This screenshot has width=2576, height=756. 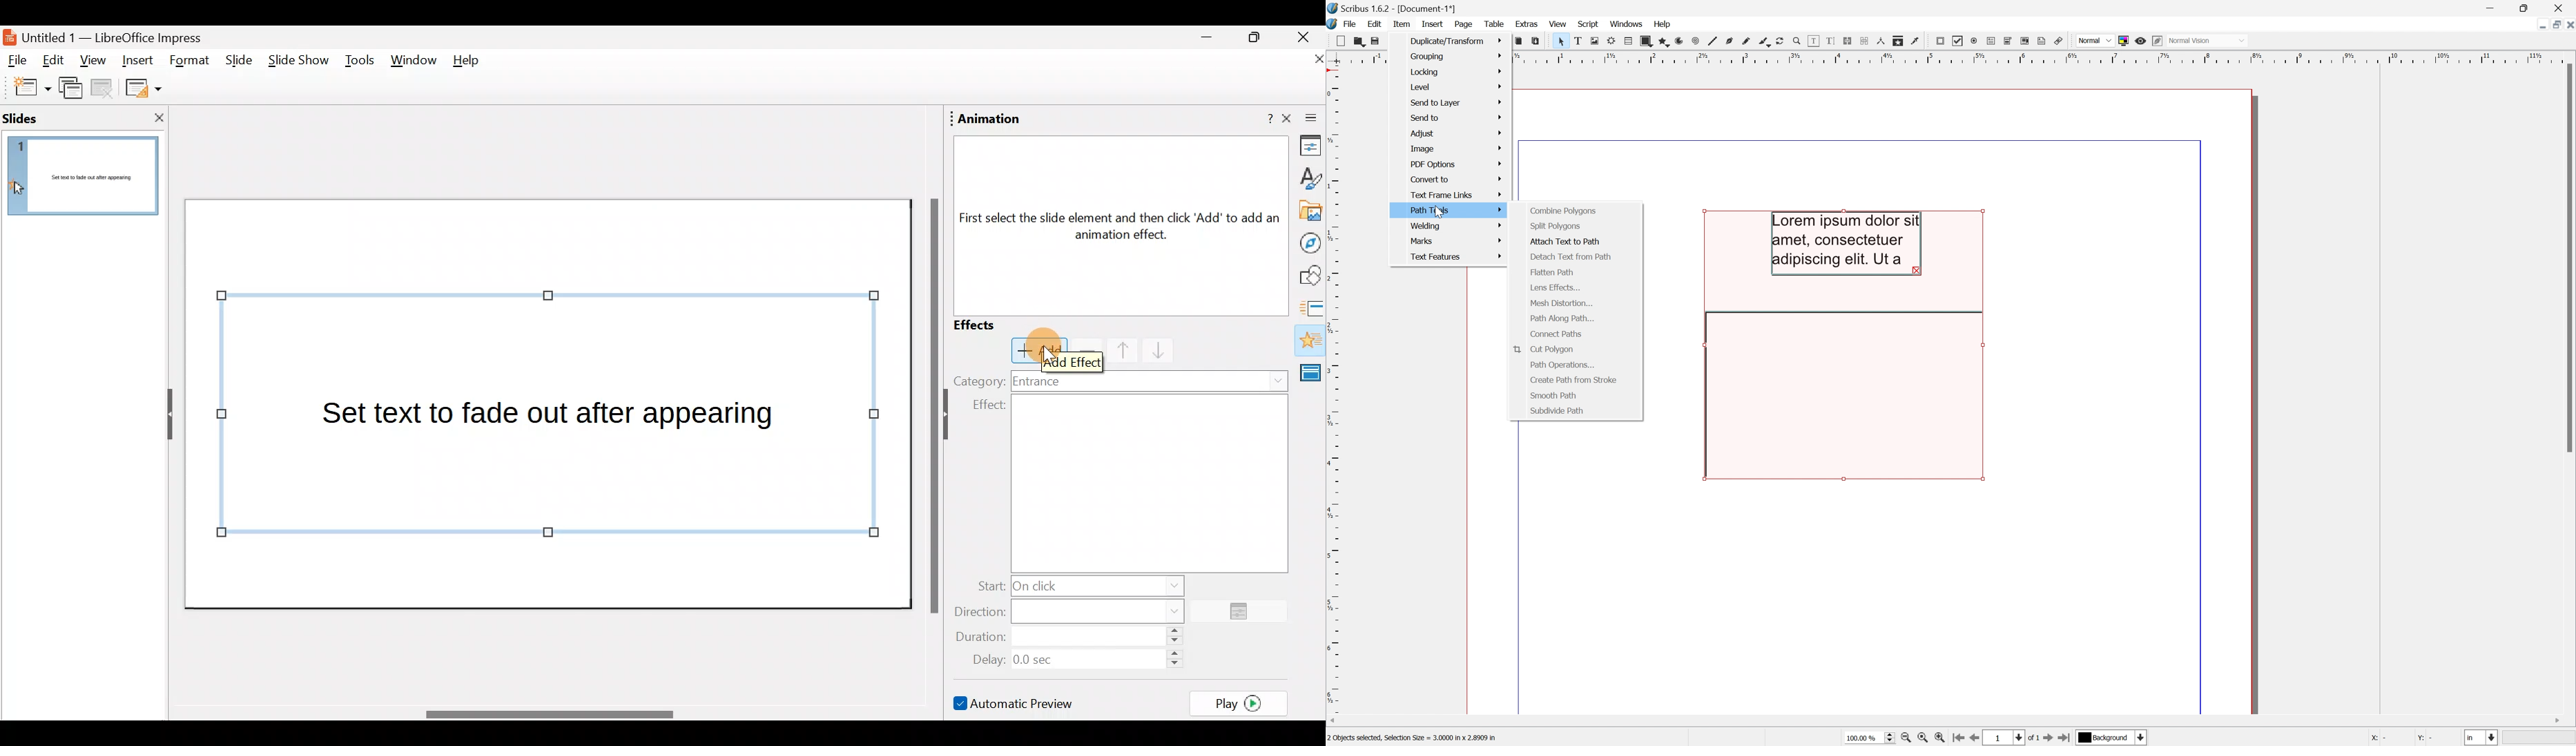 What do you see at coordinates (190, 61) in the screenshot?
I see `Format` at bounding box center [190, 61].